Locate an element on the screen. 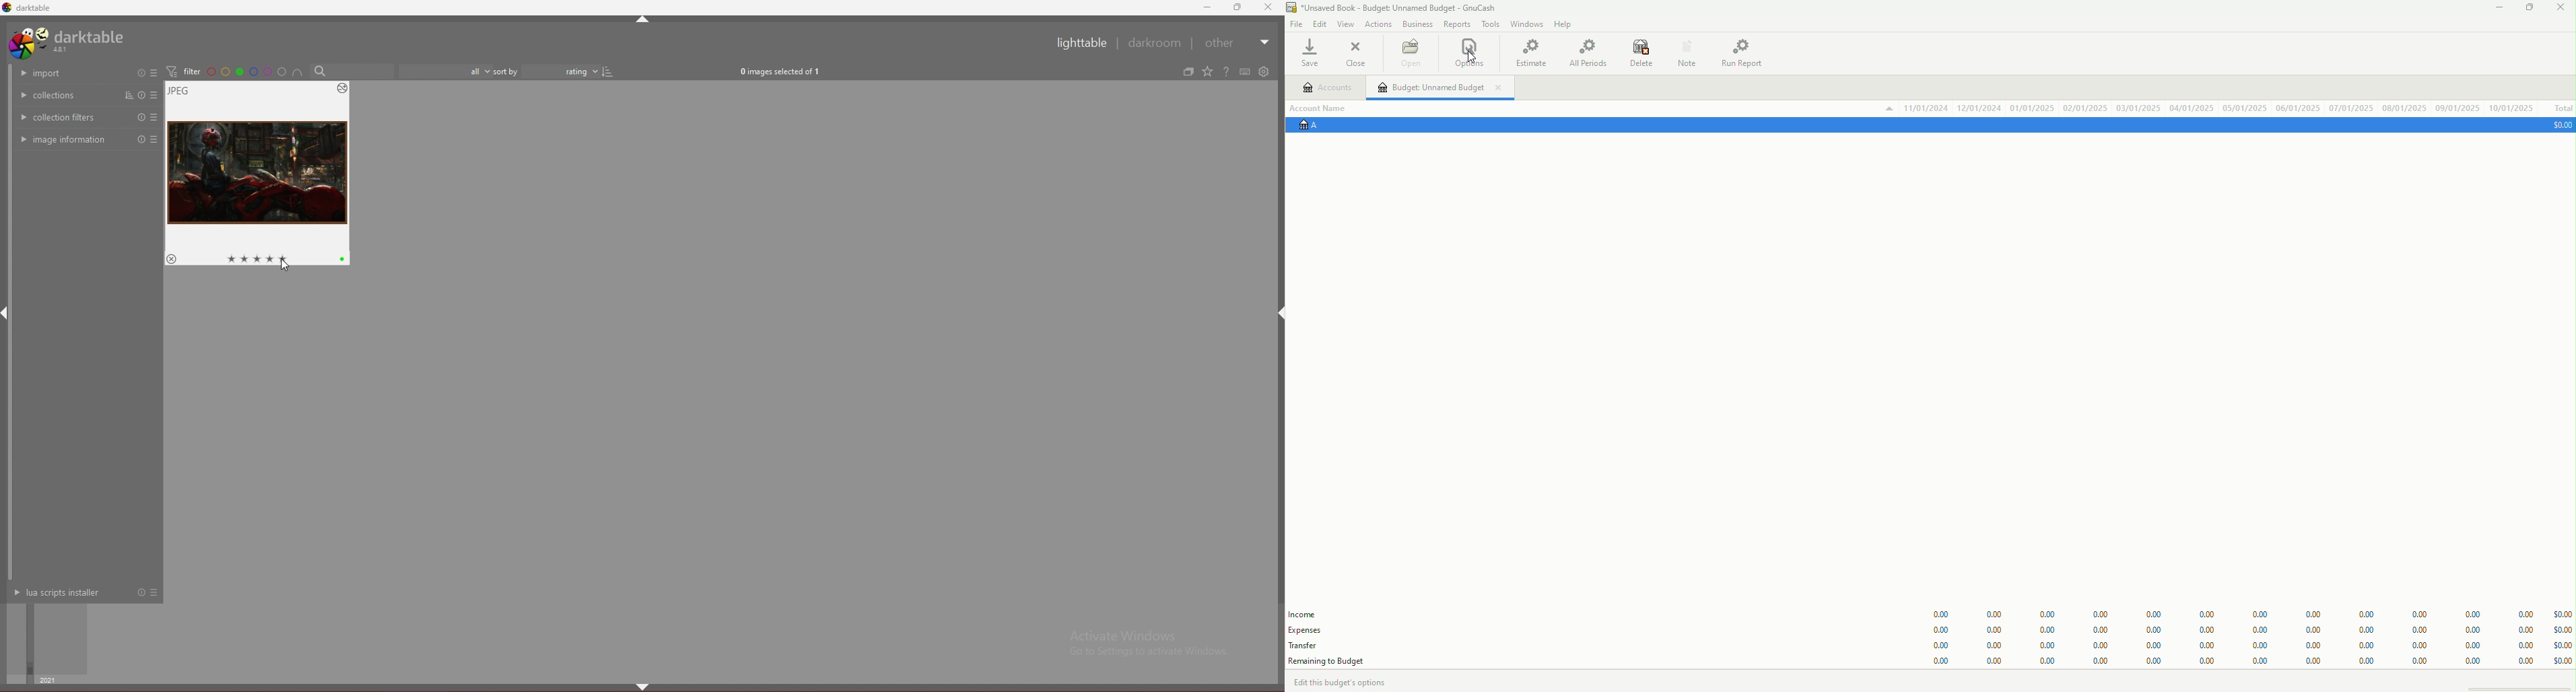 Image resolution: width=2576 pixels, height=700 pixels. minimize is located at coordinates (1208, 7).